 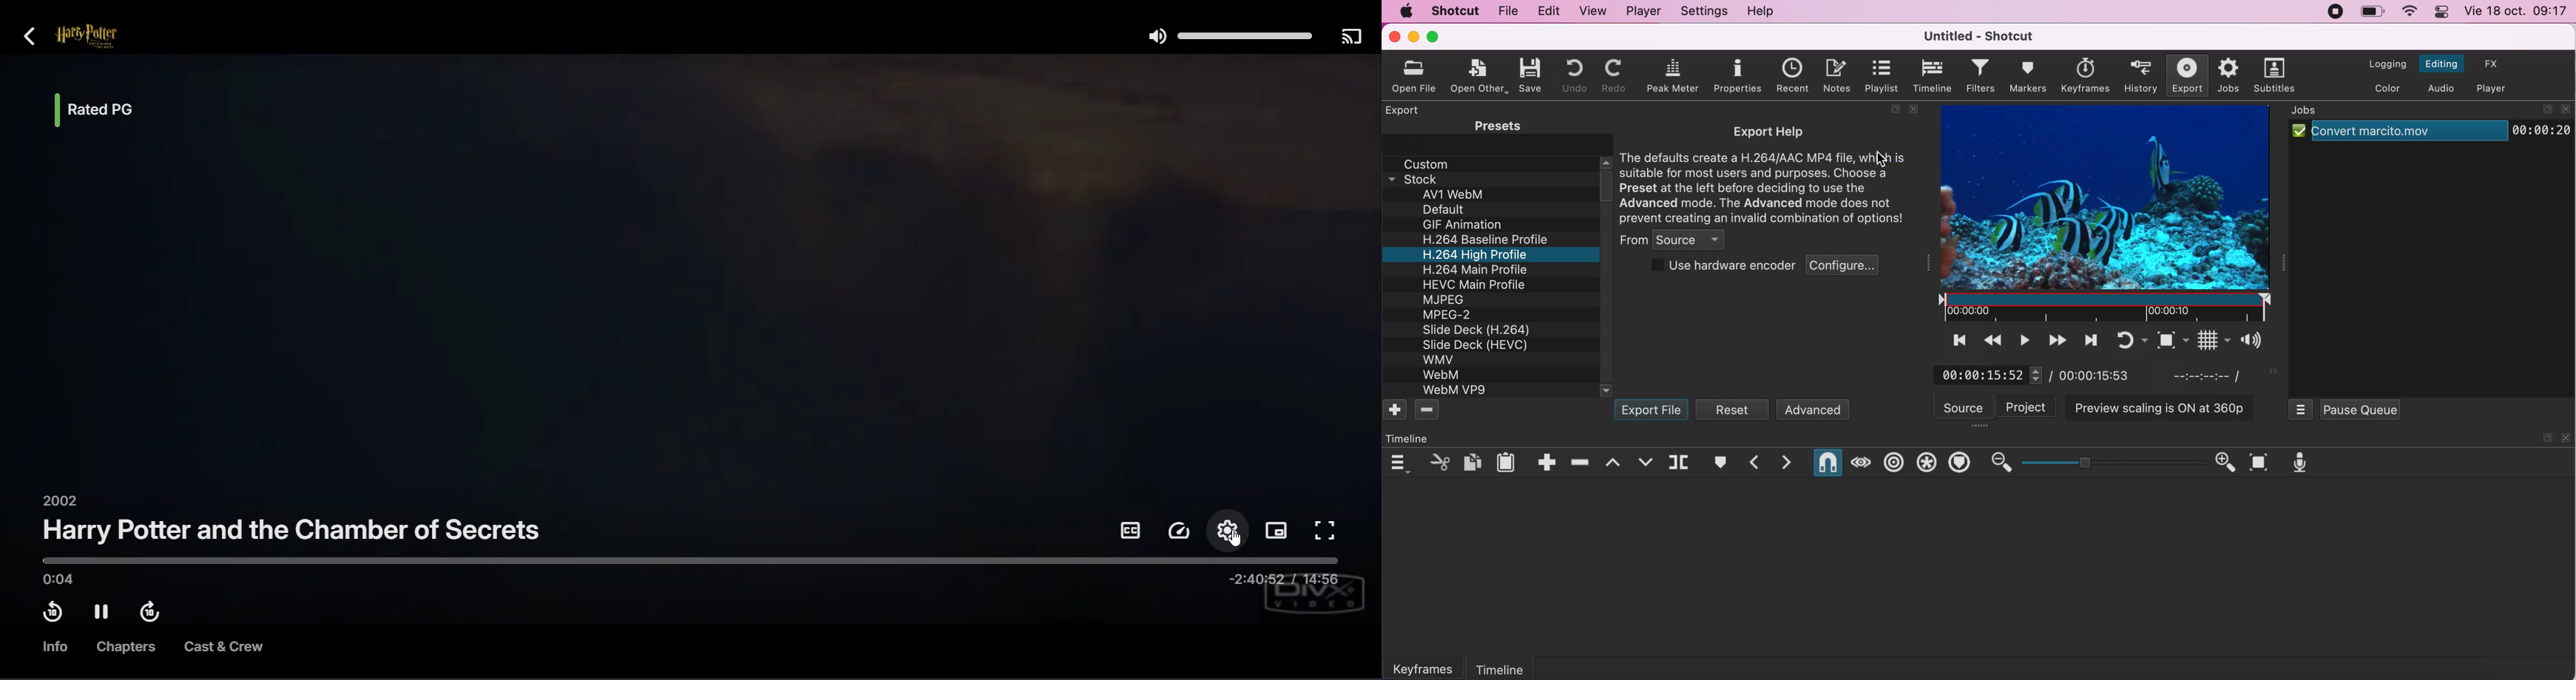 I want to click on paste, so click(x=1507, y=461).